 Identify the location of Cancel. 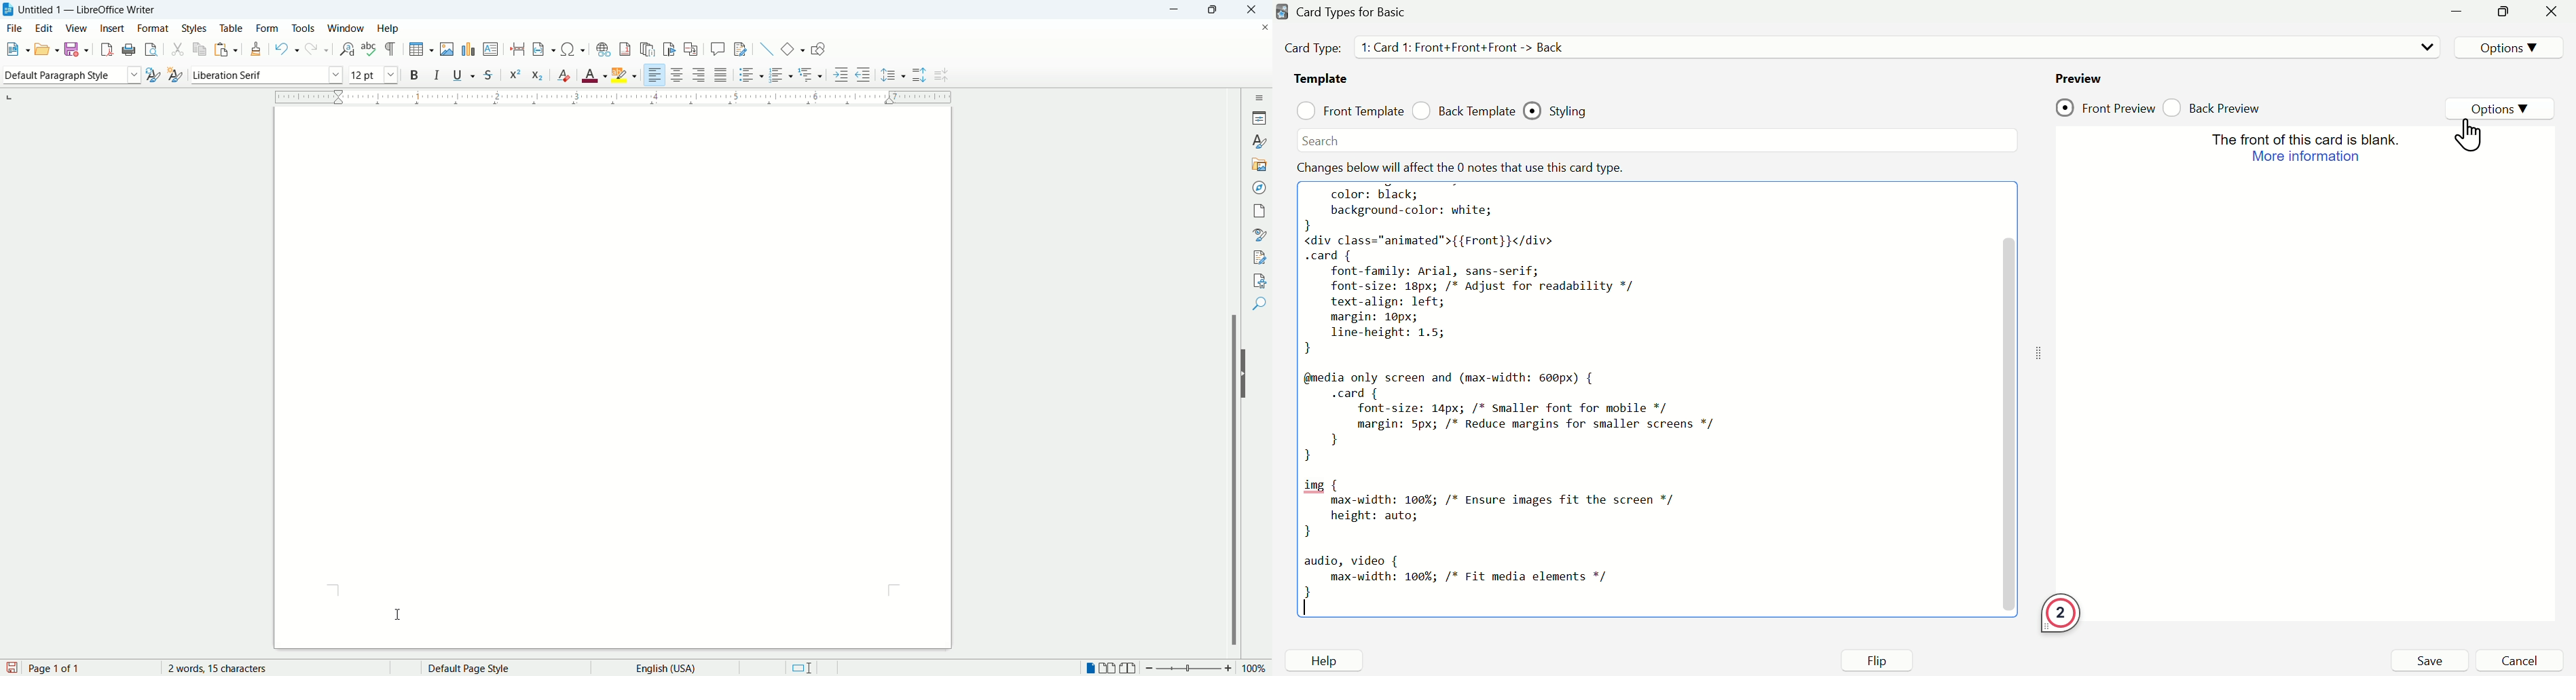
(2520, 660).